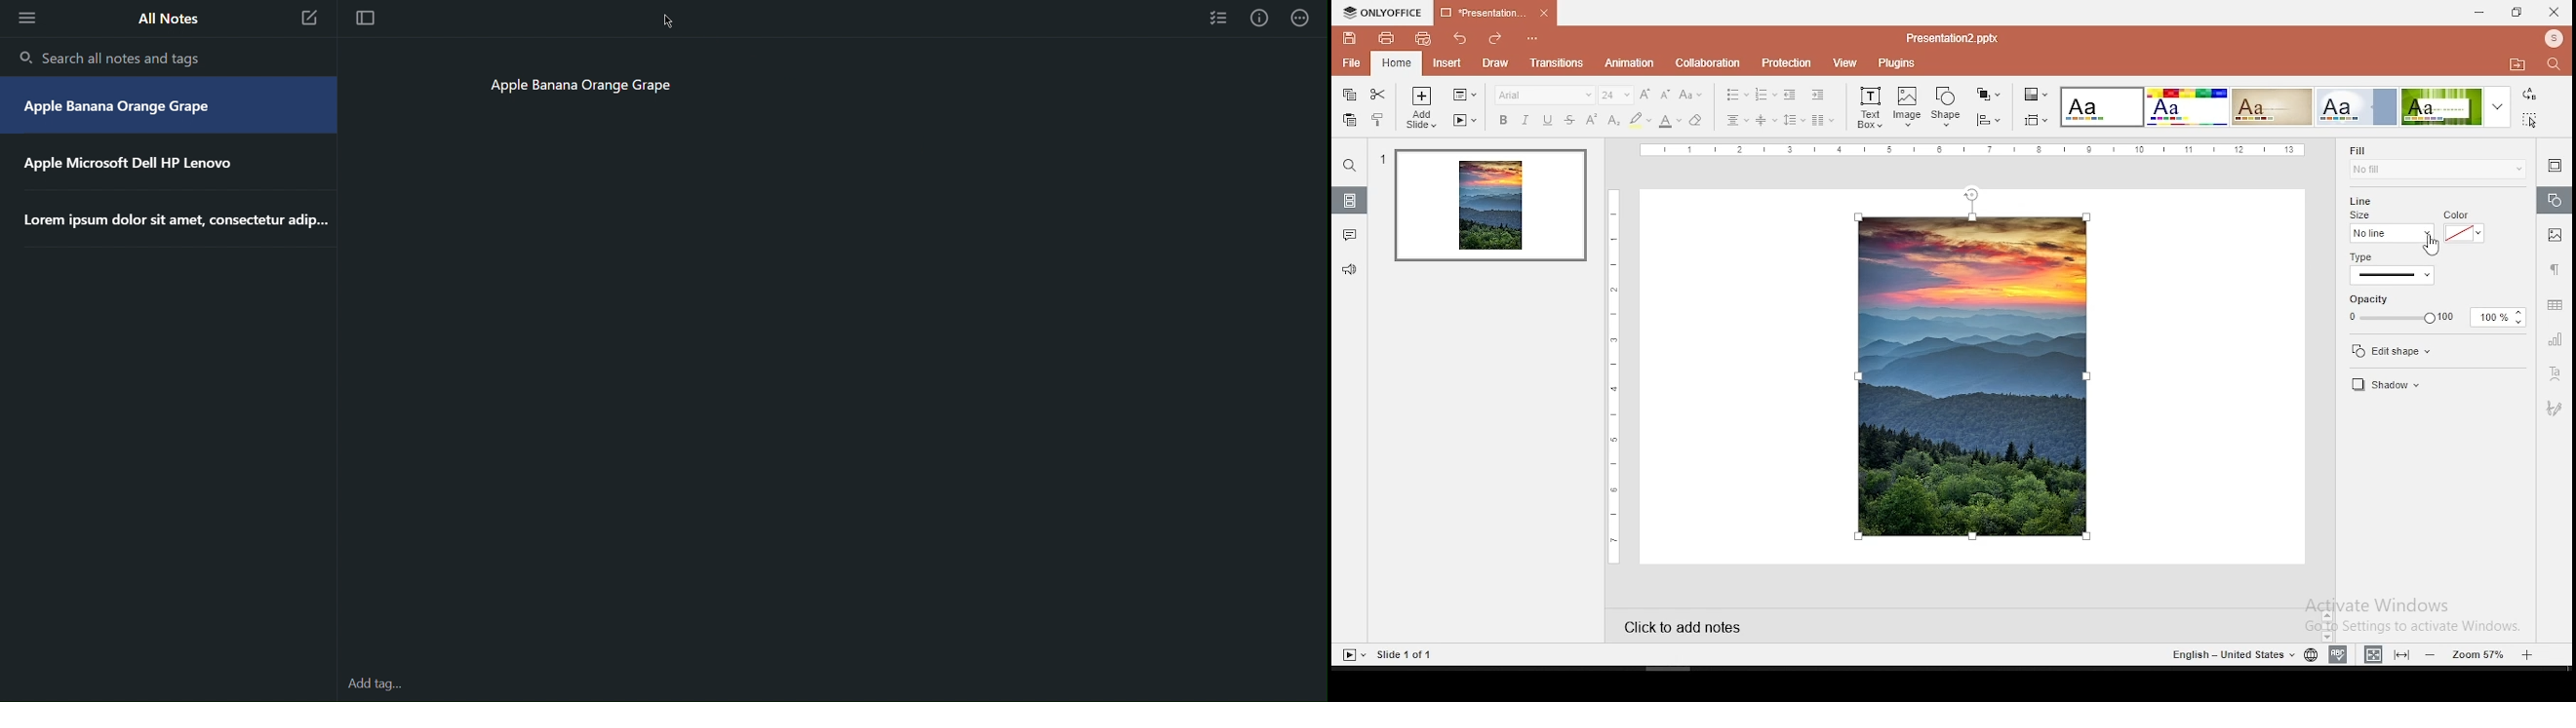 This screenshot has width=2576, height=728. What do you see at coordinates (1302, 18) in the screenshot?
I see `More` at bounding box center [1302, 18].